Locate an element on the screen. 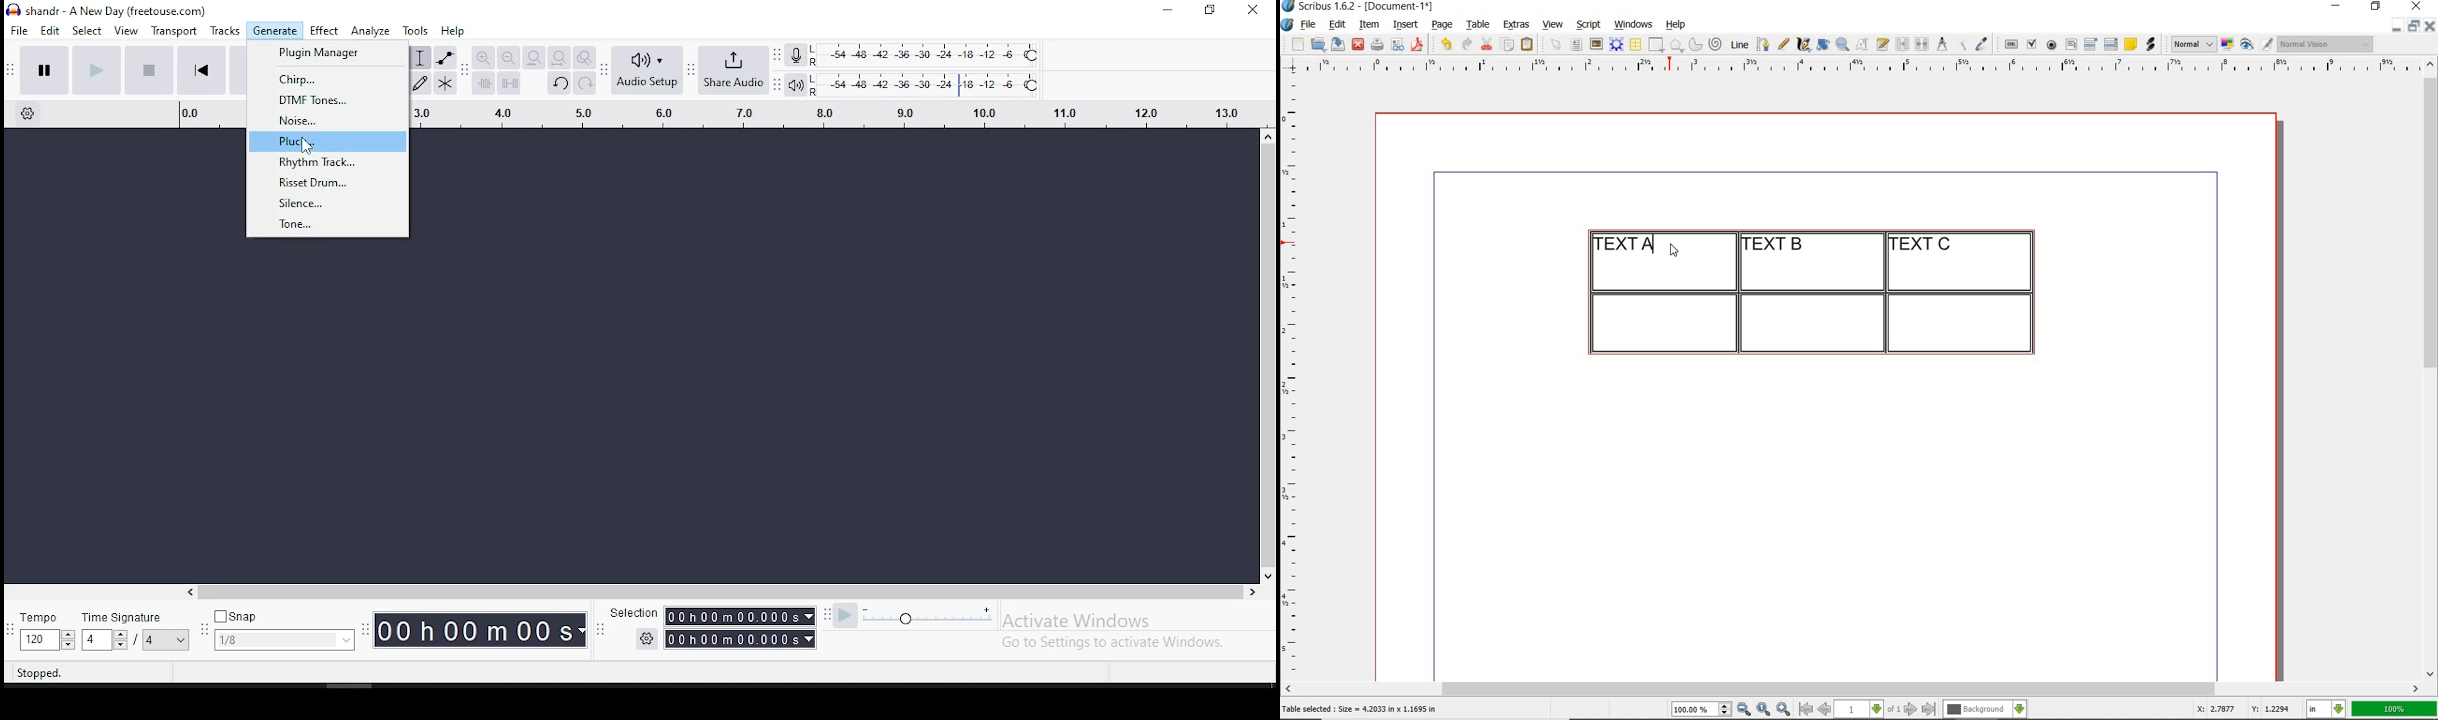 This screenshot has width=2464, height=728. render frame is located at coordinates (1617, 45).